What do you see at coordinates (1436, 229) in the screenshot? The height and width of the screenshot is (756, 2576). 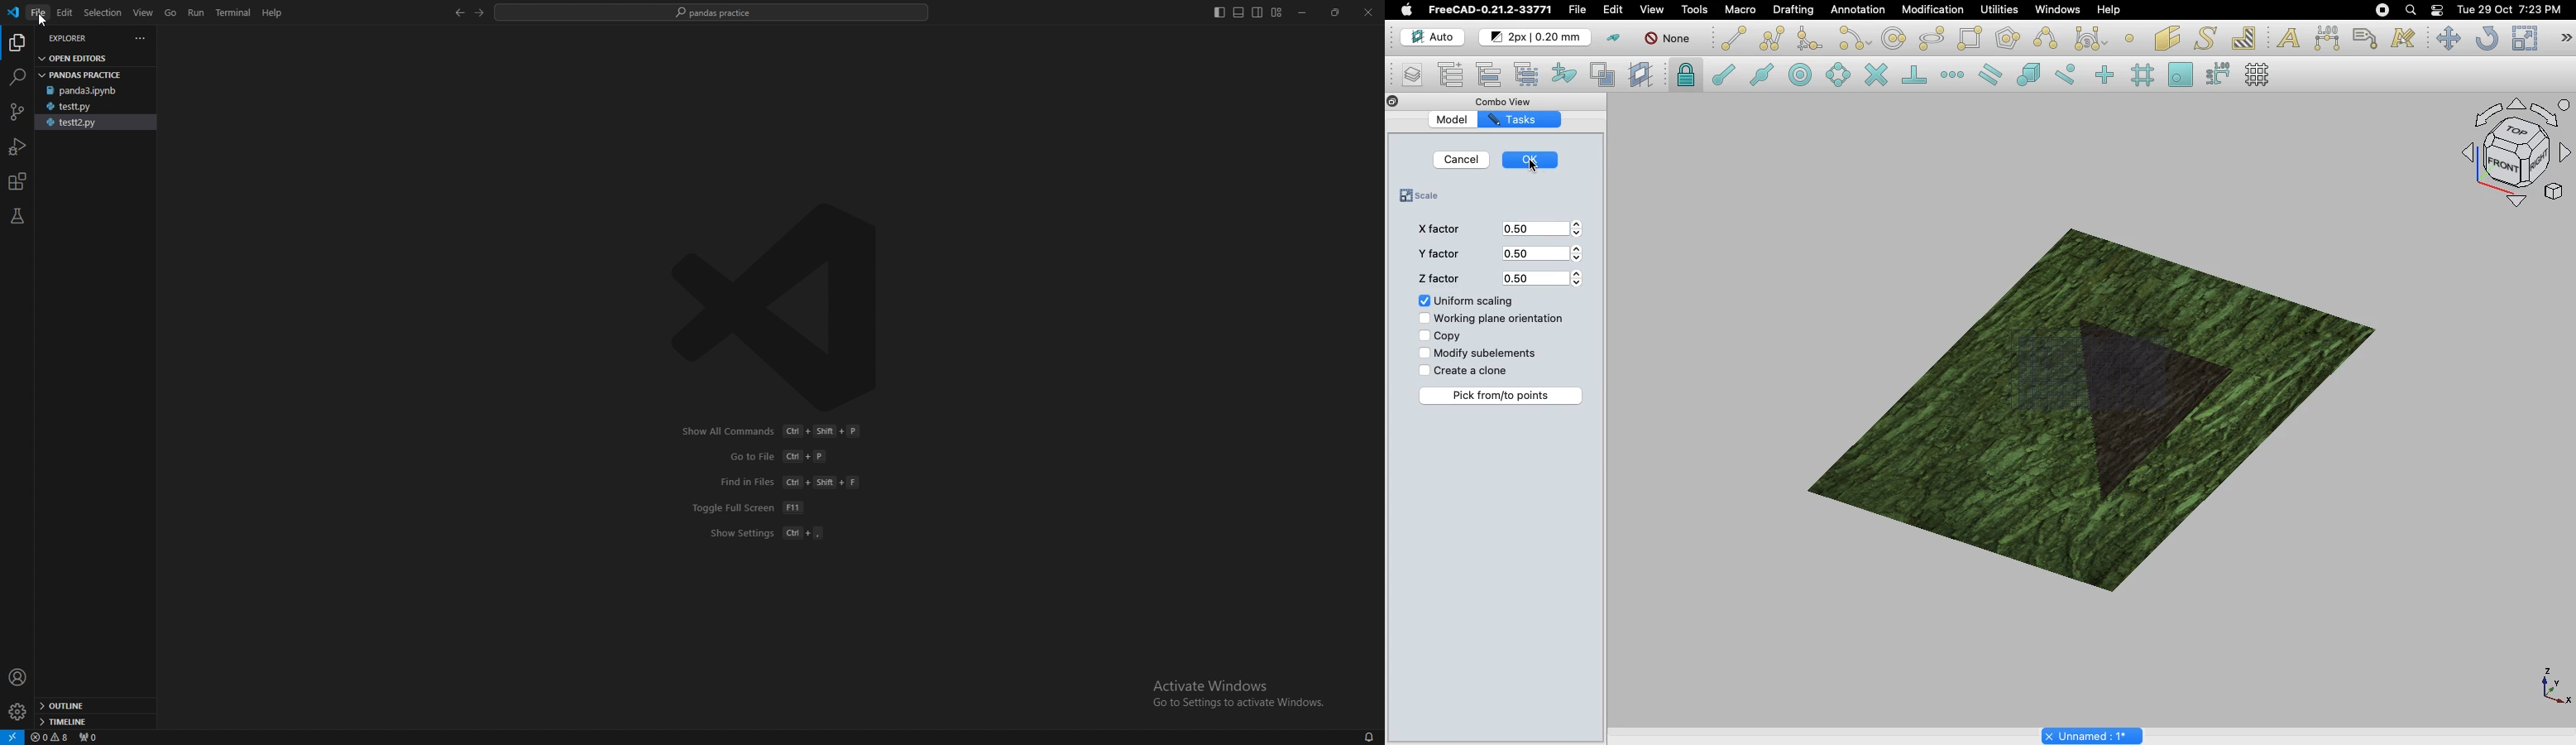 I see `X factor` at bounding box center [1436, 229].